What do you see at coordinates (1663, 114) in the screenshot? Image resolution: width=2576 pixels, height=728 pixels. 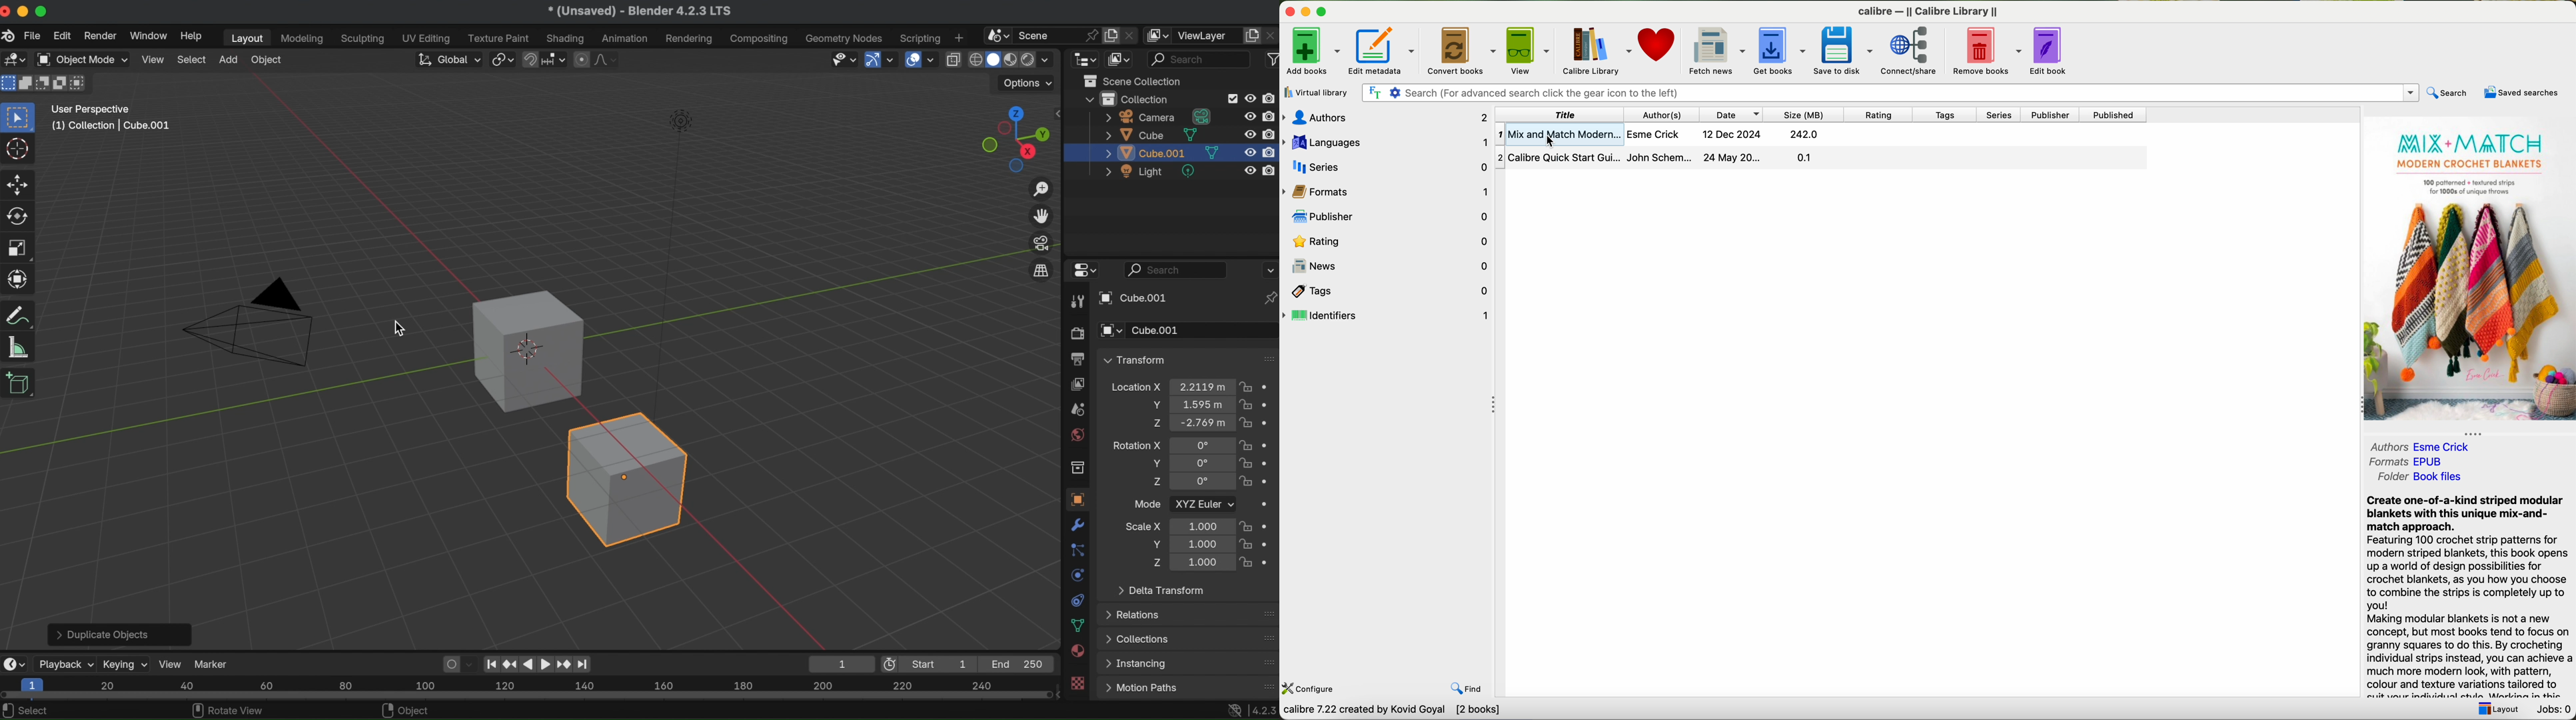 I see `author(s)` at bounding box center [1663, 114].